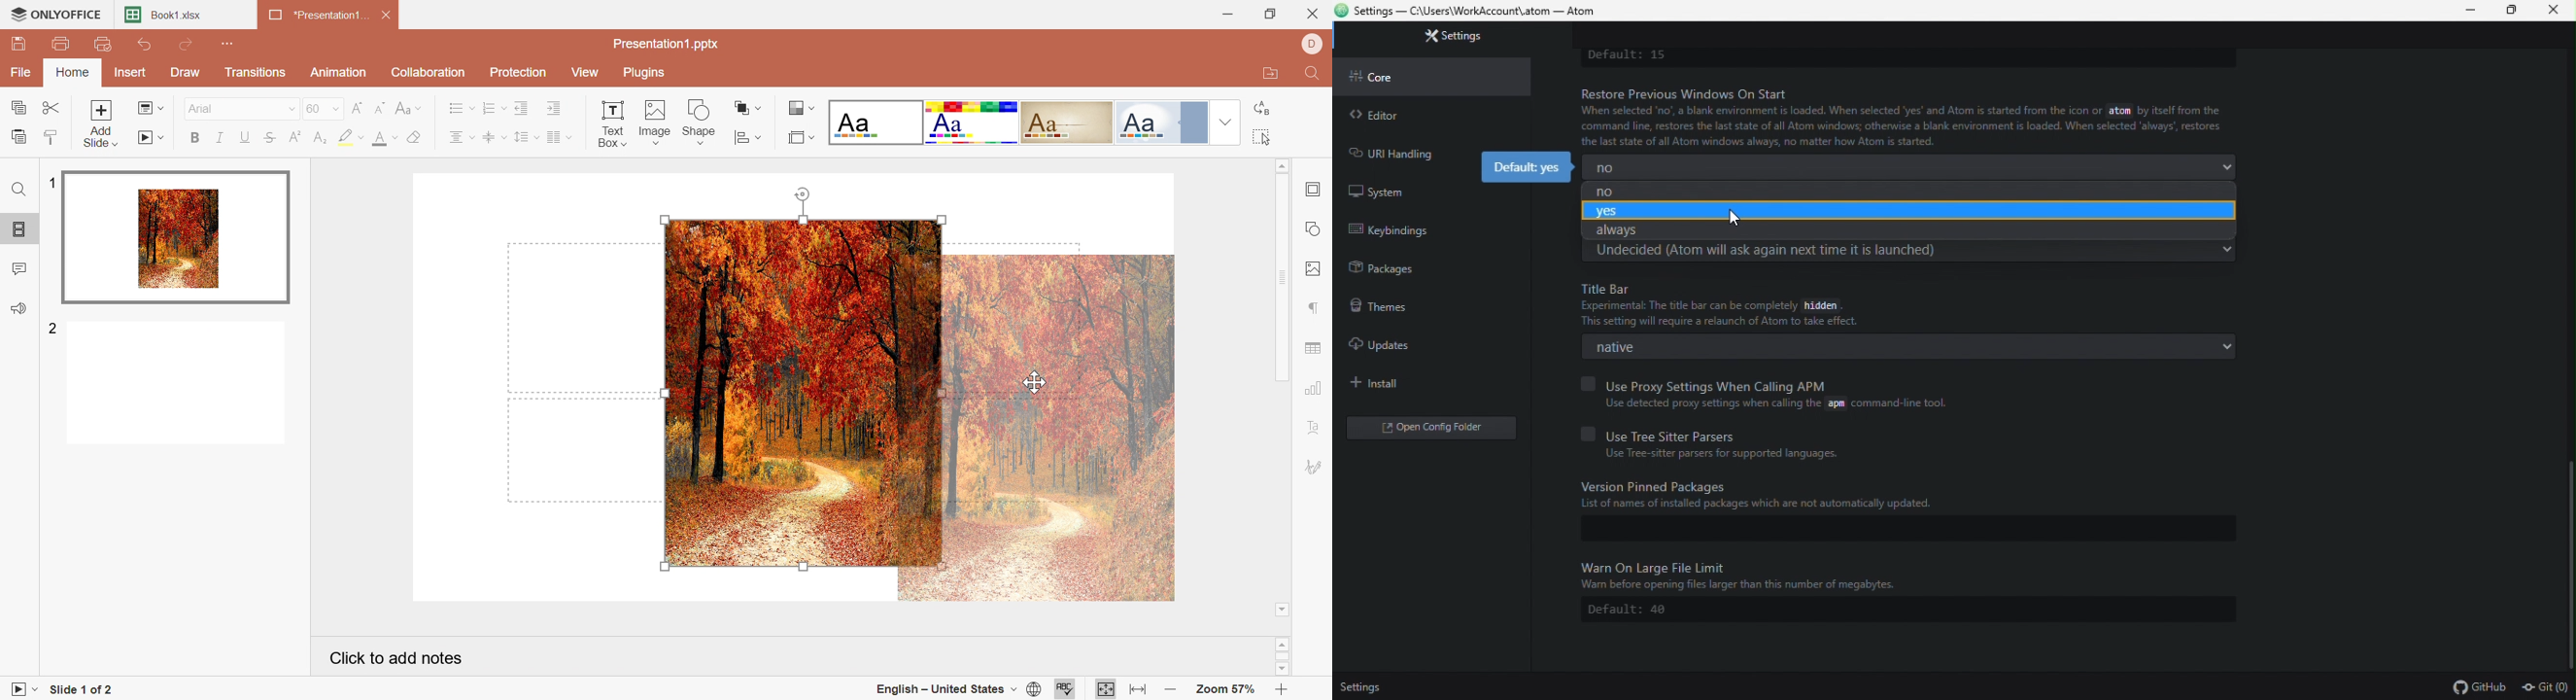 The width and height of the screenshot is (2576, 700). I want to click on Change color theme, so click(802, 107).